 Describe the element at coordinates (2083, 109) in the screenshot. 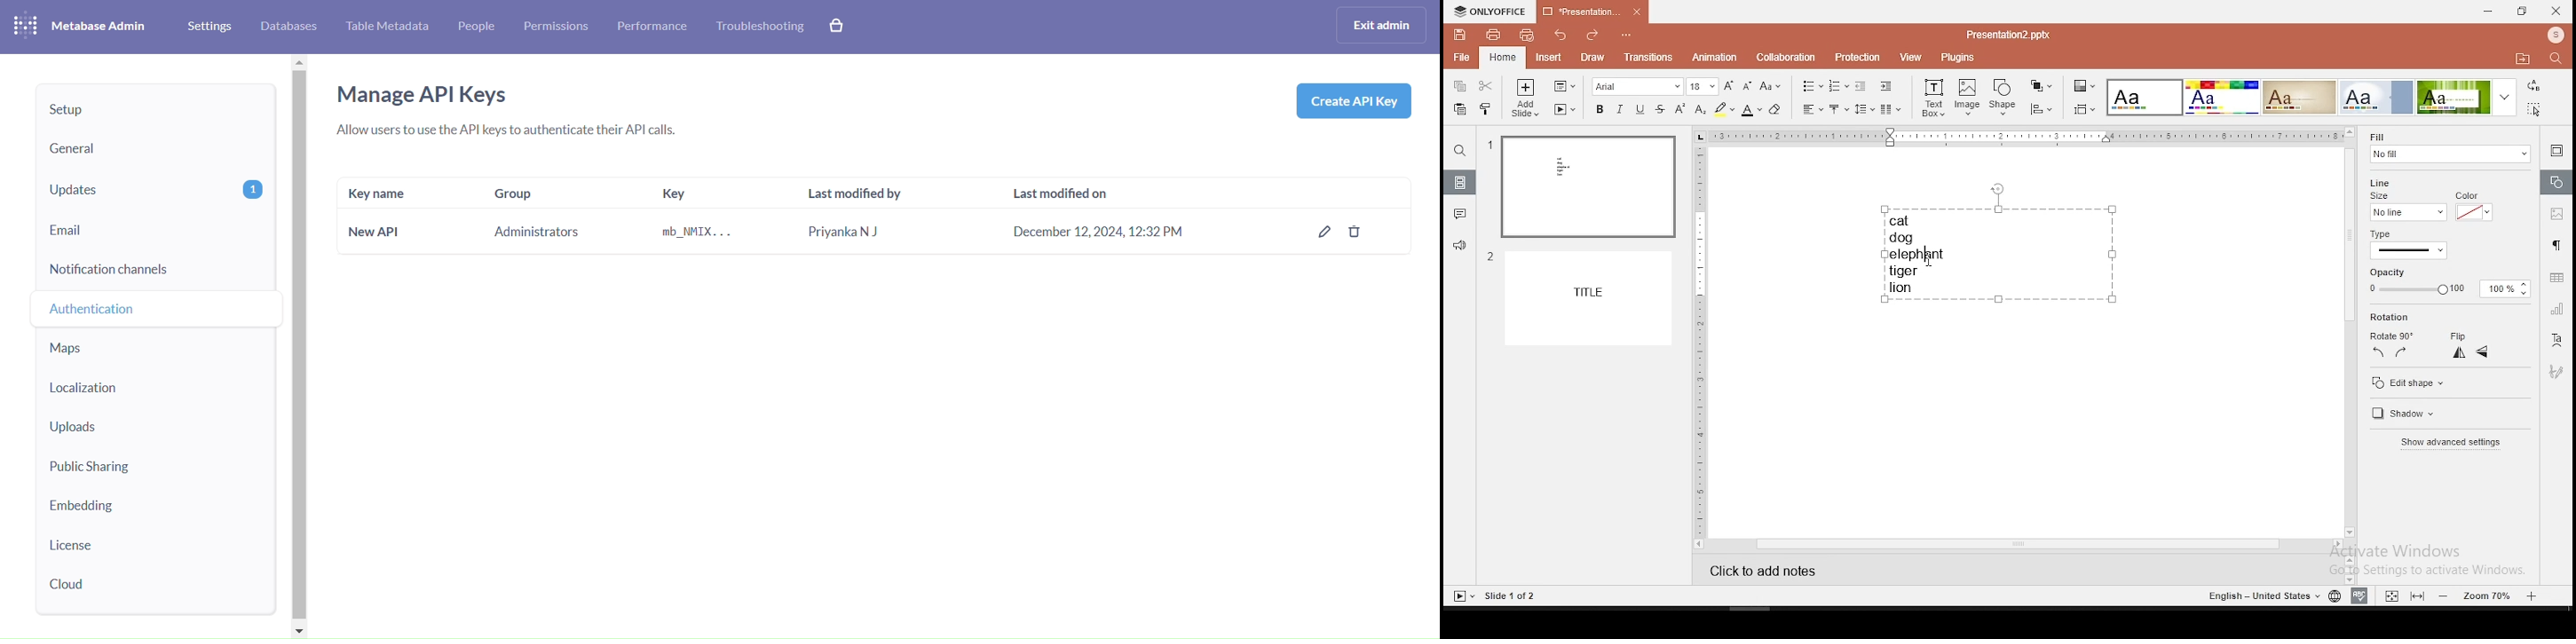

I see `align objects` at that location.